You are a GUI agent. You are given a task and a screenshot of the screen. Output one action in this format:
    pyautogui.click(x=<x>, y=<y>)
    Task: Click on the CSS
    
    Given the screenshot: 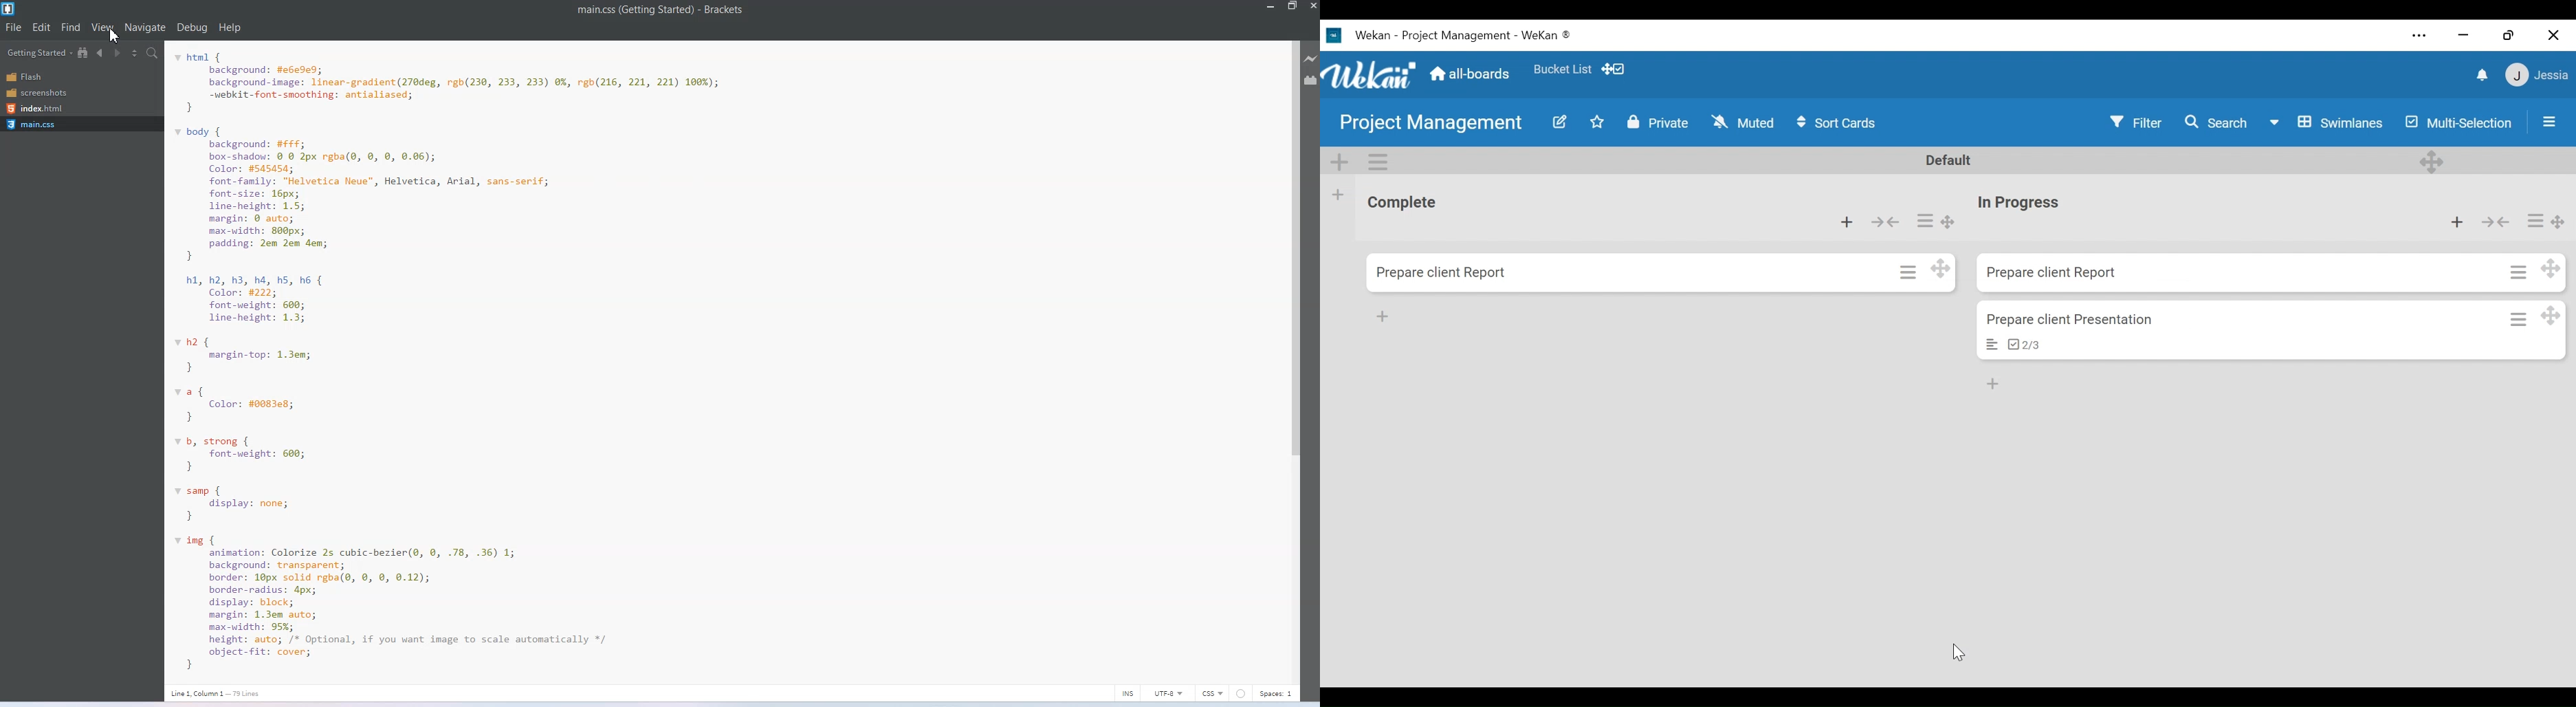 What is the action you would take?
    pyautogui.click(x=1213, y=693)
    